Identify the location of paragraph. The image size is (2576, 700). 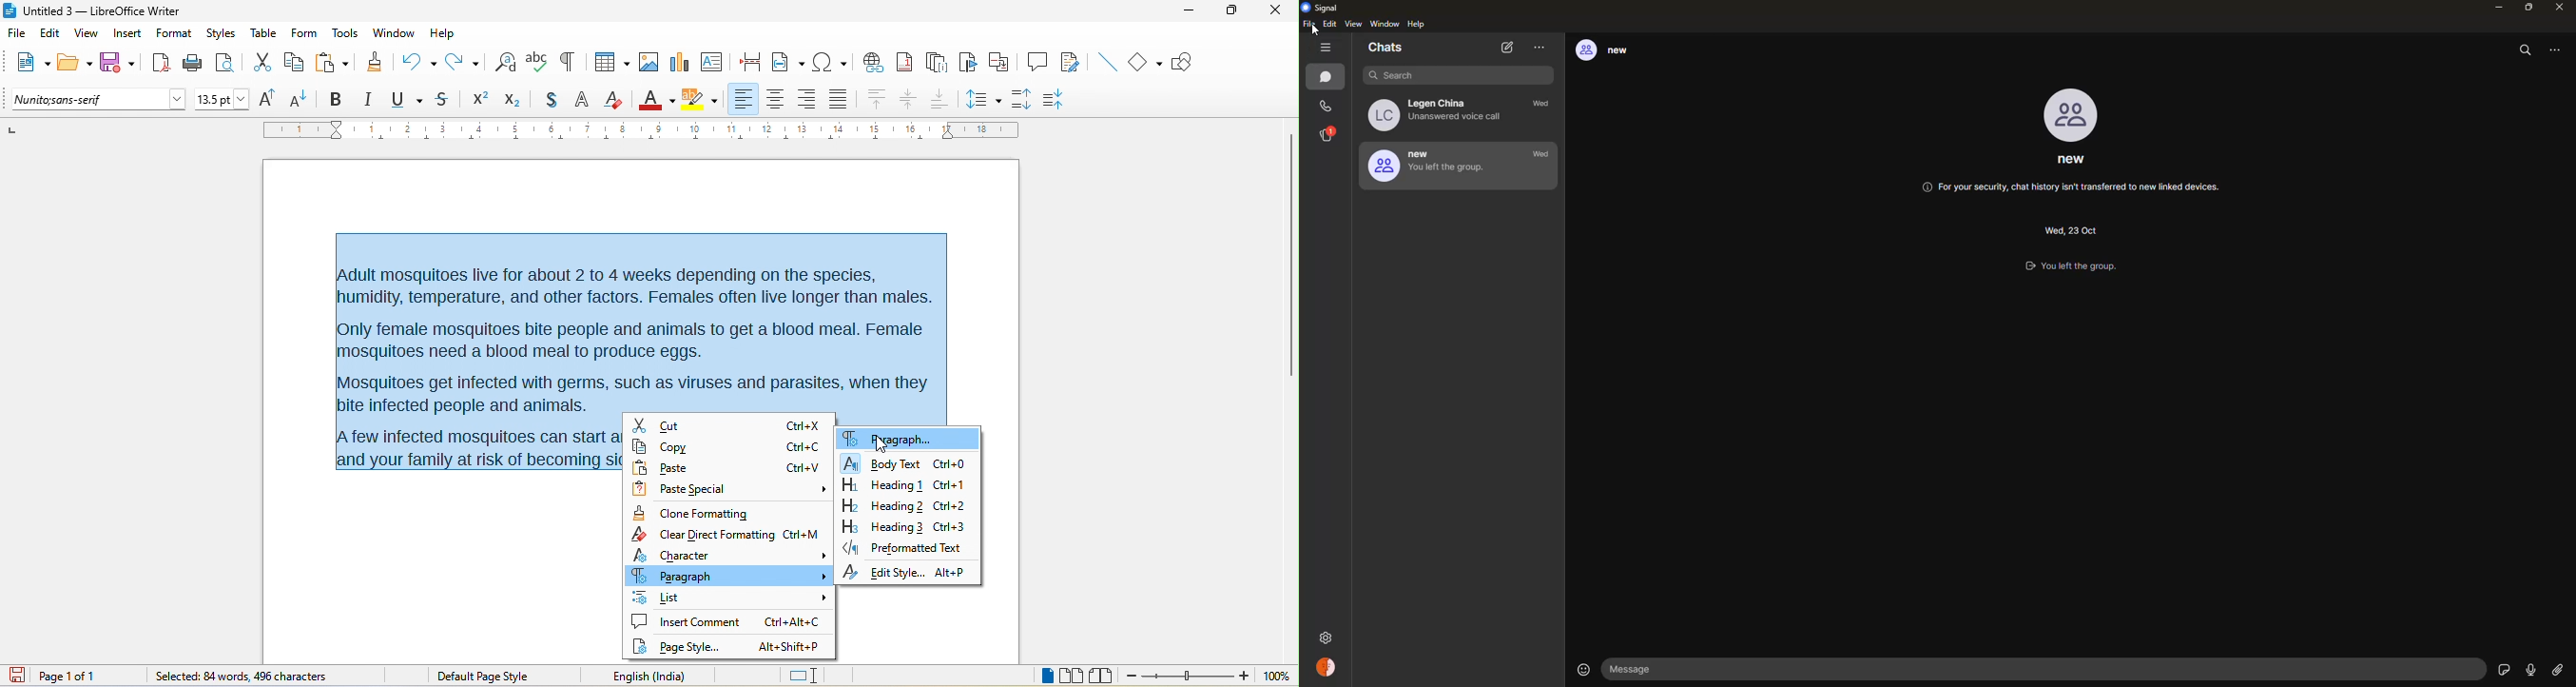
(727, 575).